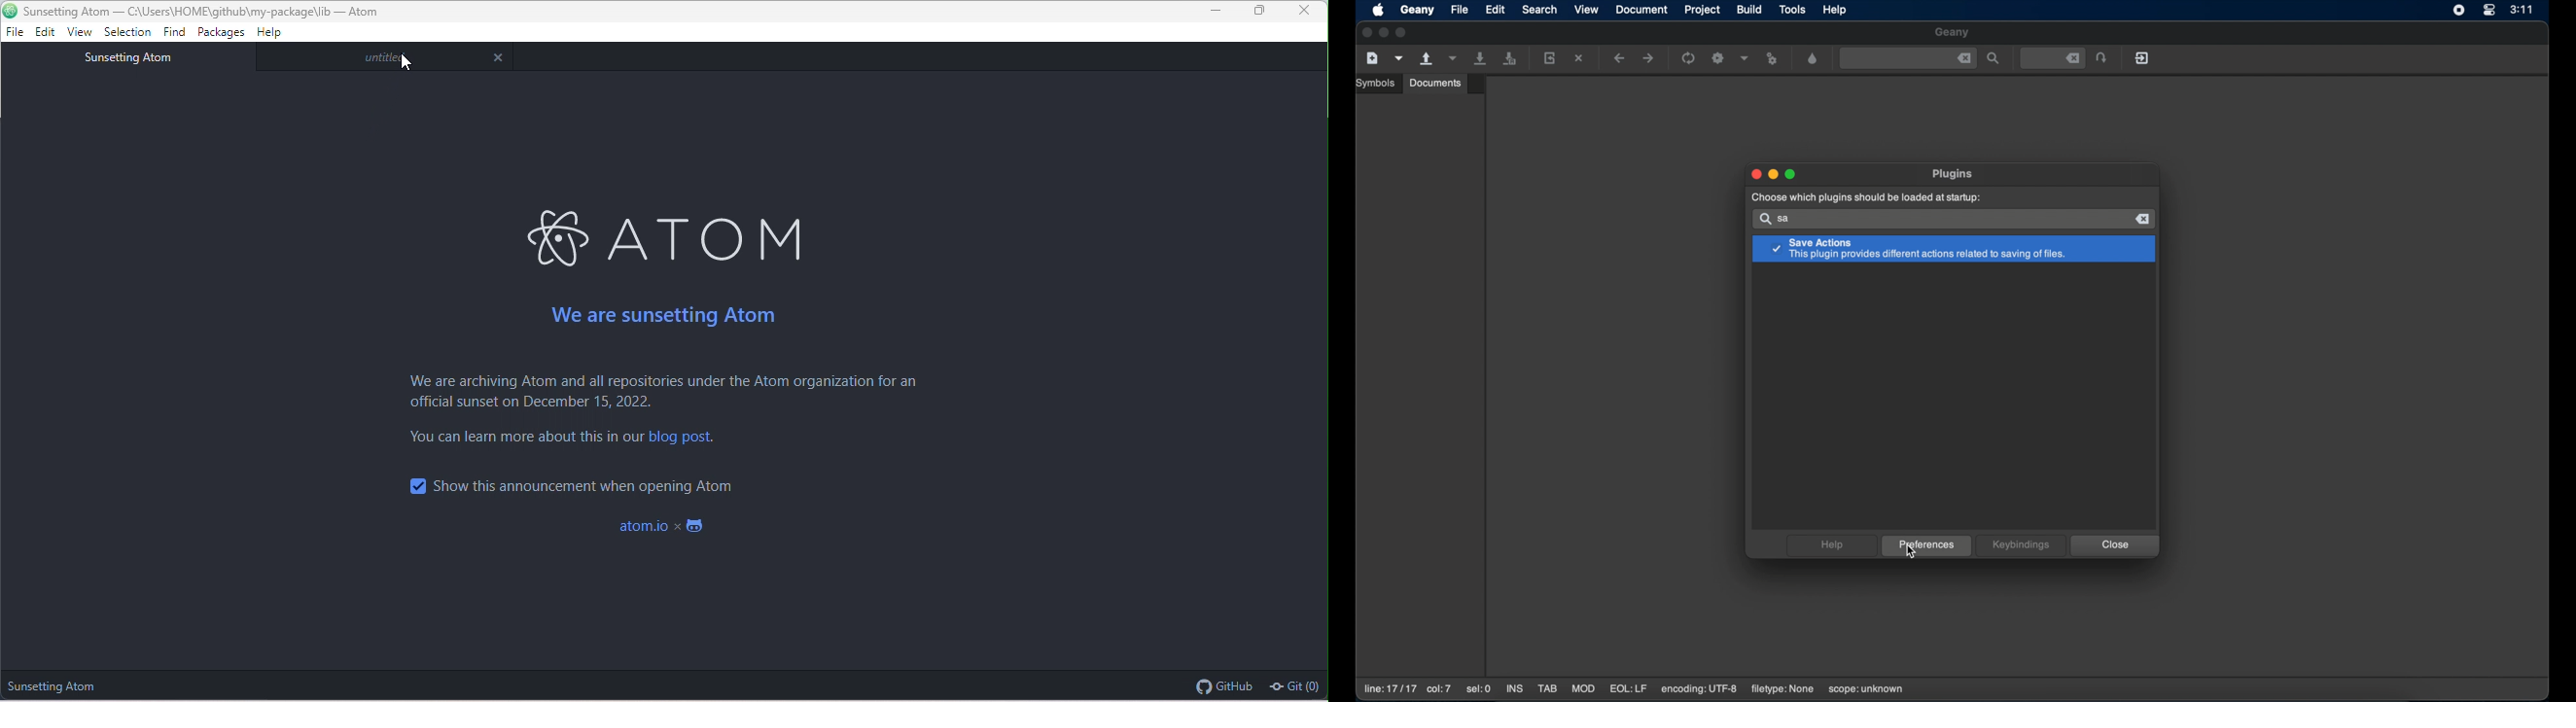  What do you see at coordinates (128, 33) in the screenshot?
I see `selection` at bounding box center [128, 33].